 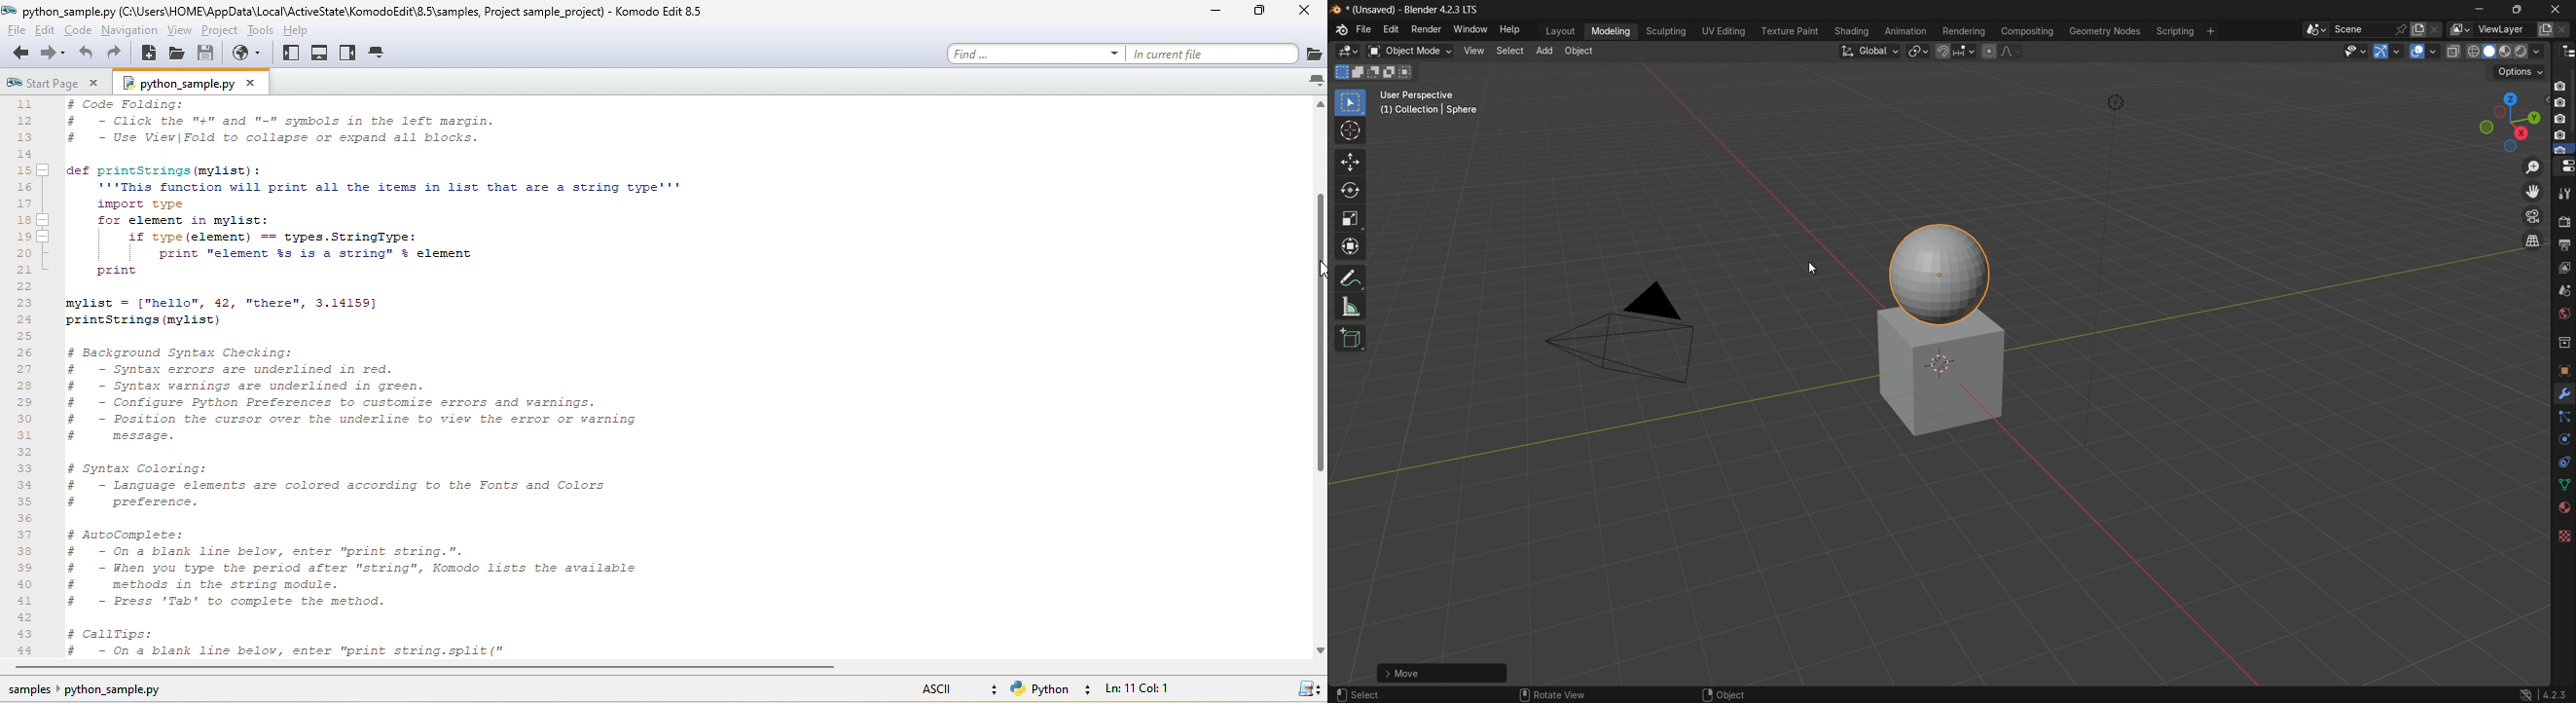 What do you see at coordinates (1350, 133) in the screenshot?
I see `cursor` at bounding box center [1350, 133].